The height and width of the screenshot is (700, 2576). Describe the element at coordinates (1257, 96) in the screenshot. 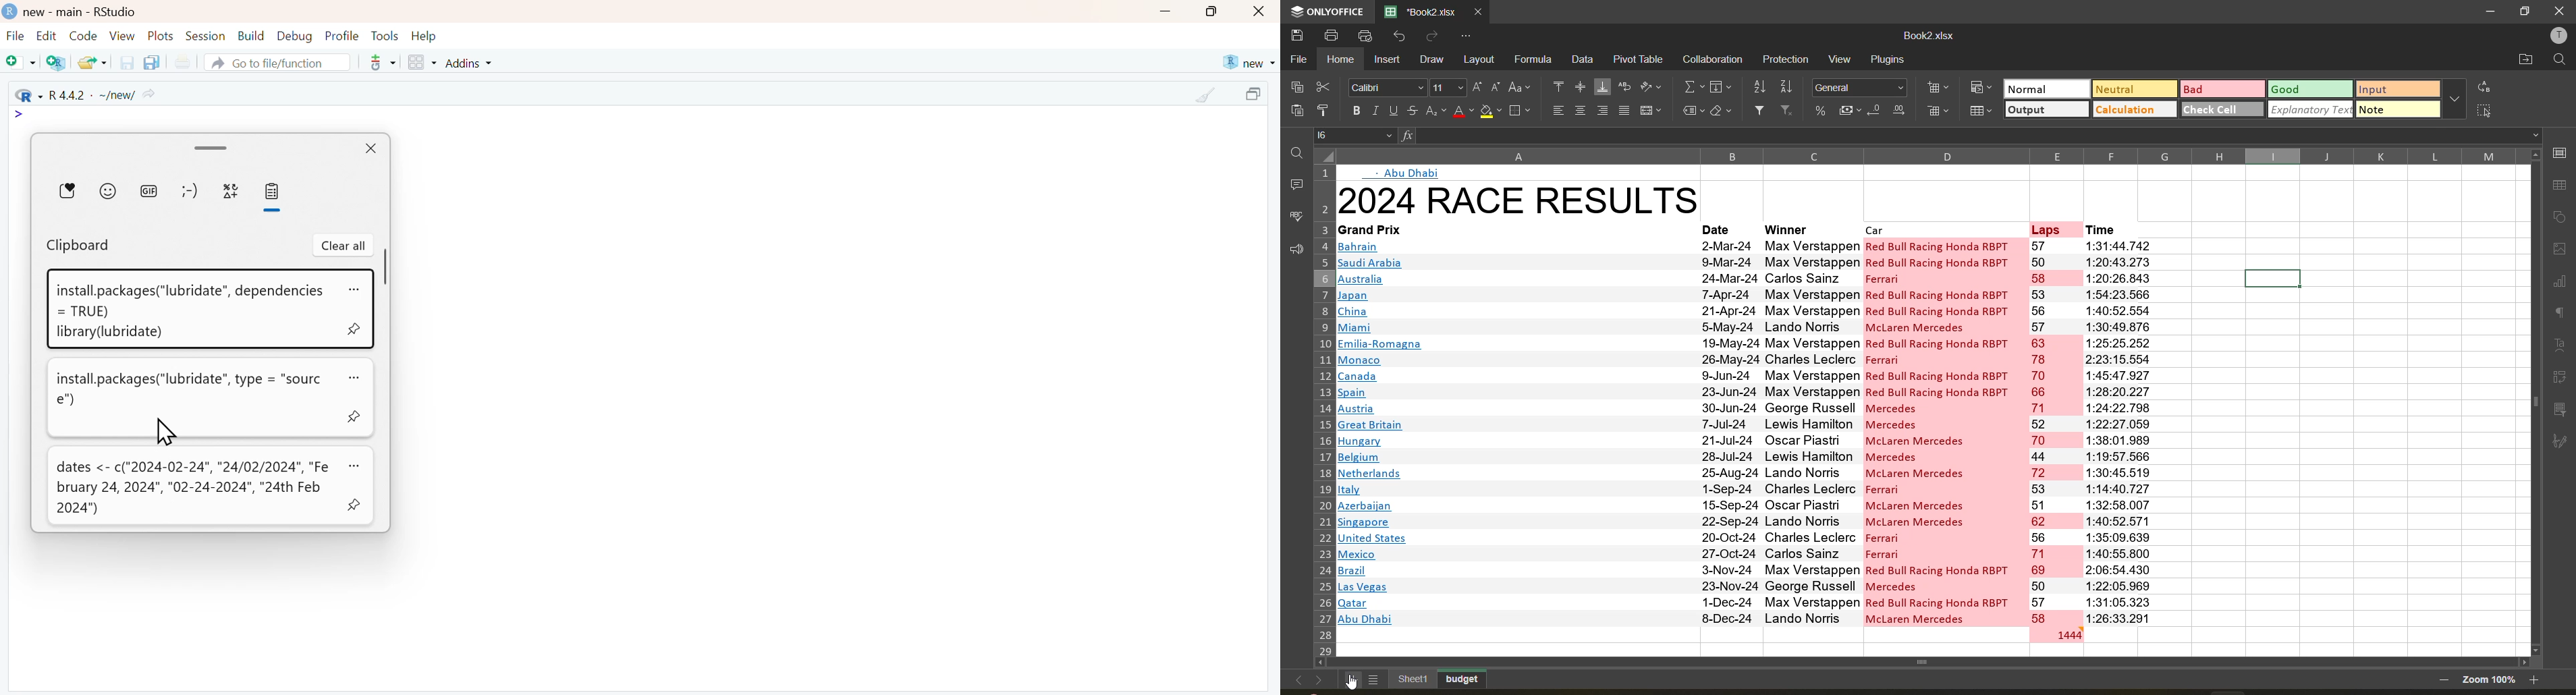

I see `maximize` at that location.